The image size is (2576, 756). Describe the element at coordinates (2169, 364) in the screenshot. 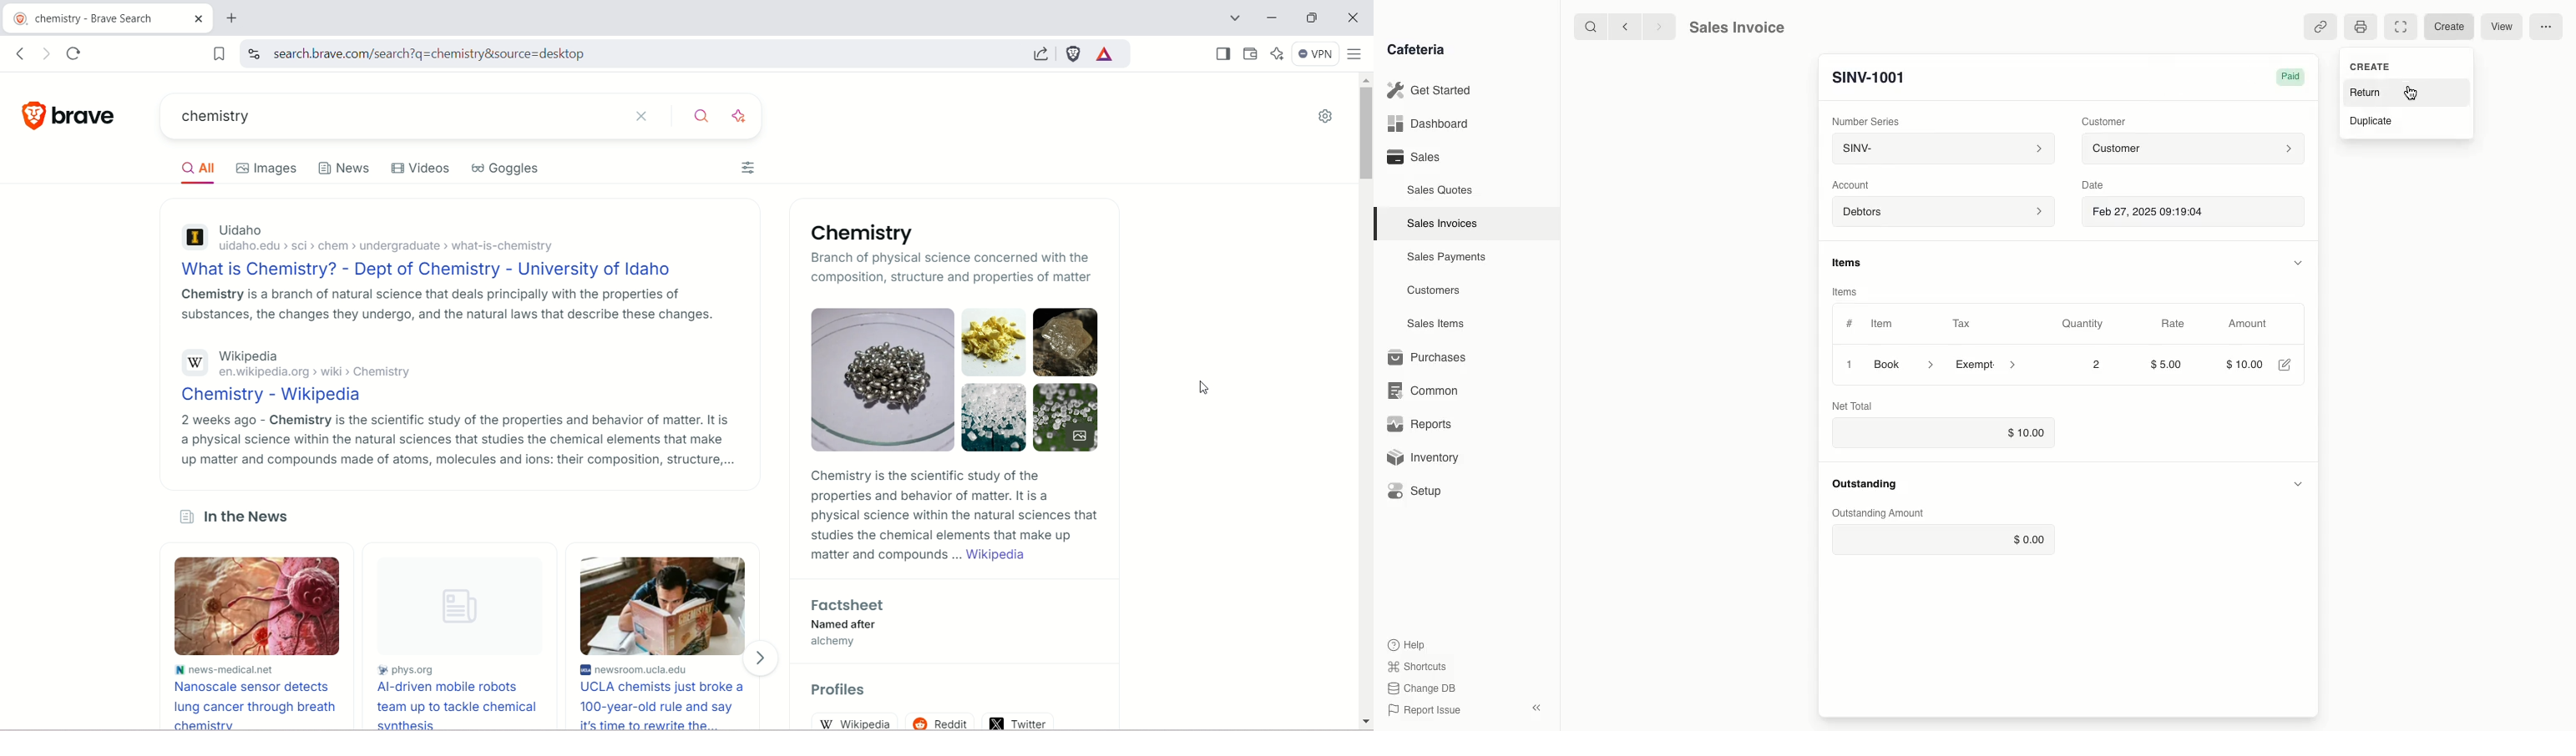

I see `$5.00` at that location.